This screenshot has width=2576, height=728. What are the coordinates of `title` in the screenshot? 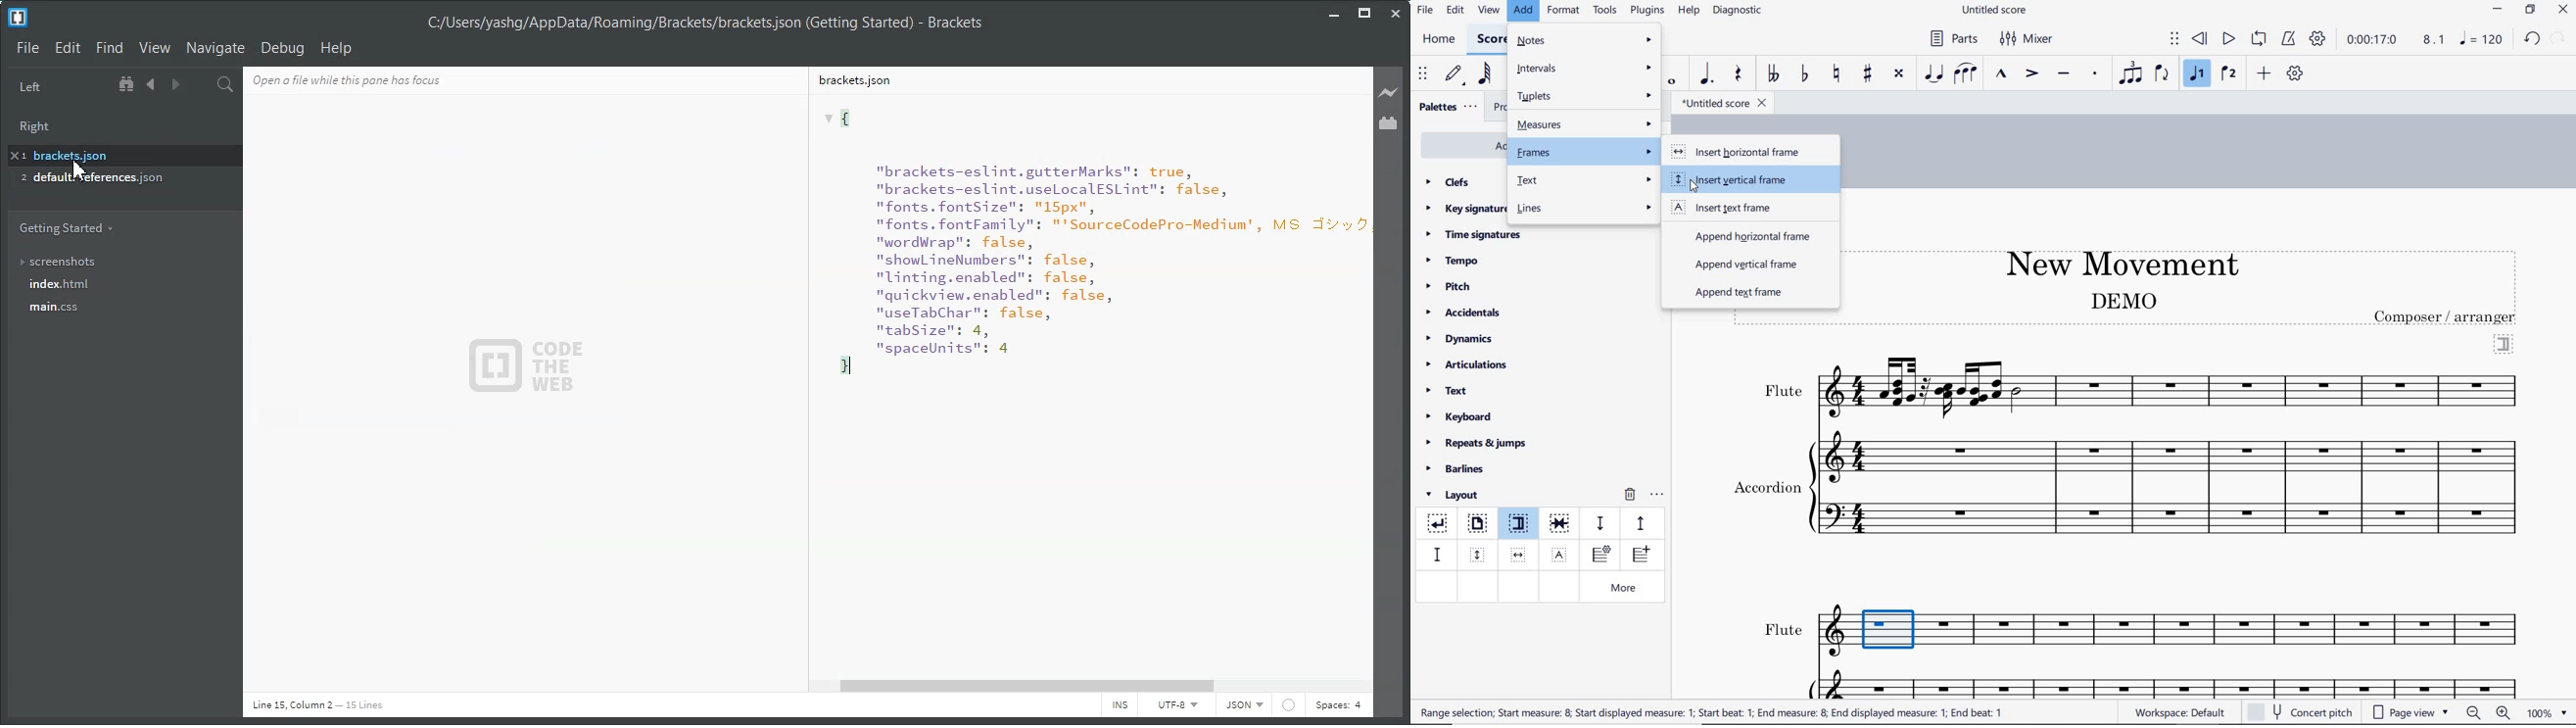 It's located at (2116, 262).